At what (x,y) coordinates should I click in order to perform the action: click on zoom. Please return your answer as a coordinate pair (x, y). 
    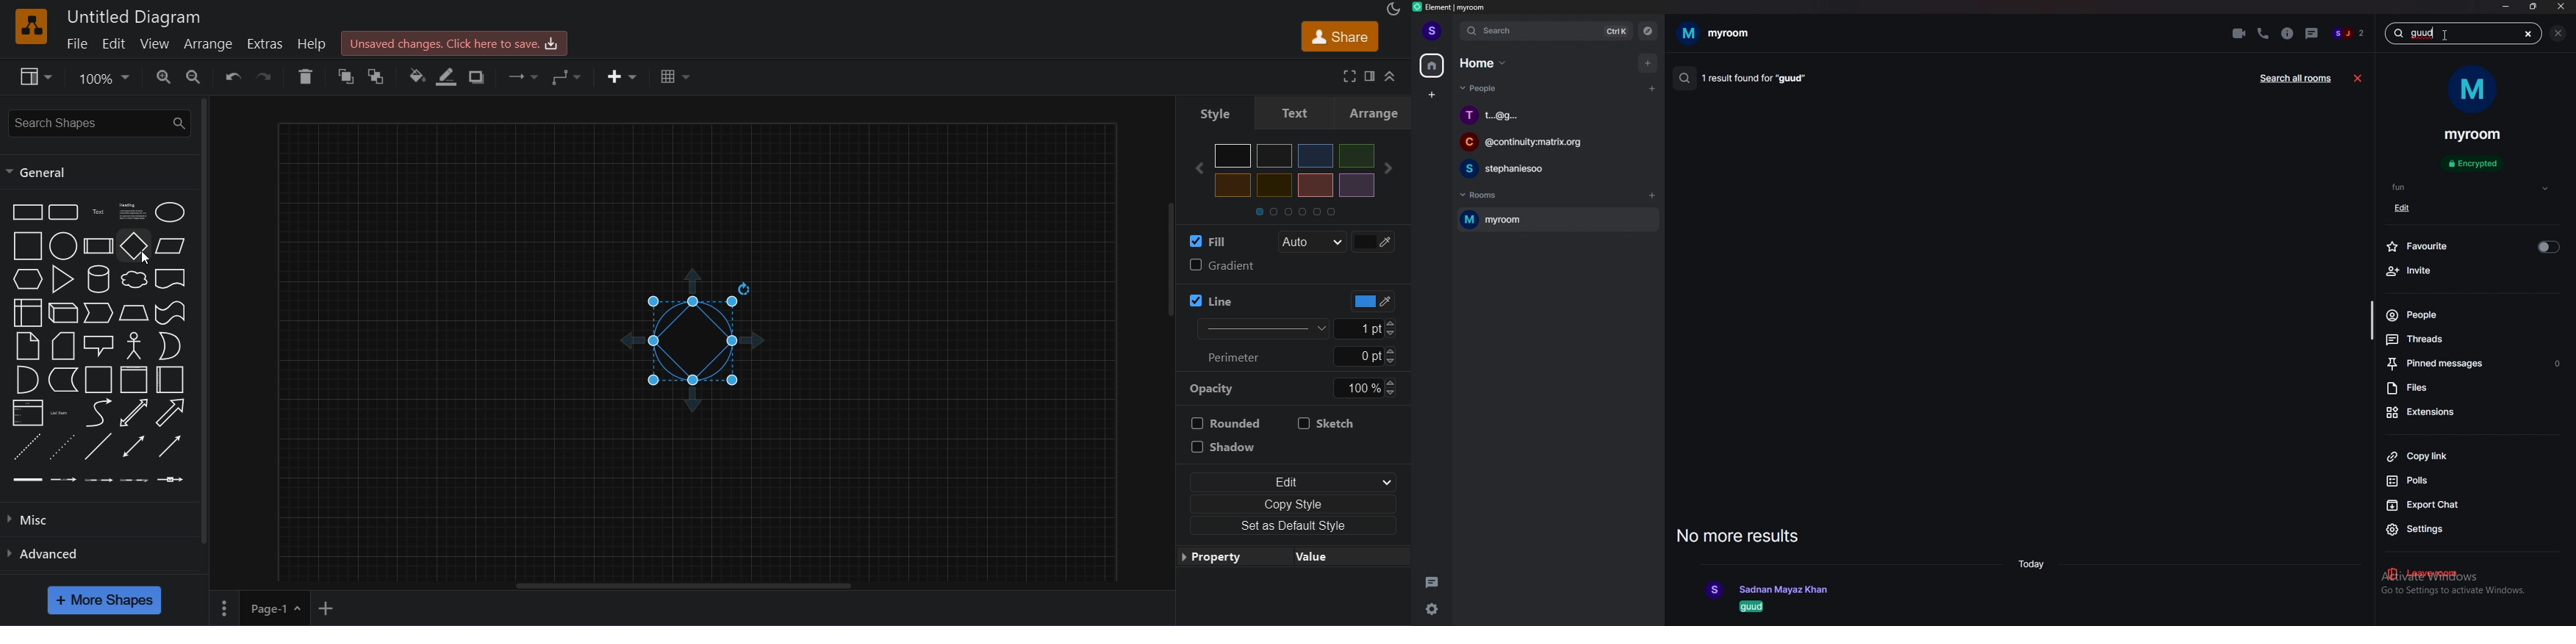
    Looking at the image, I should click on (106, 76).